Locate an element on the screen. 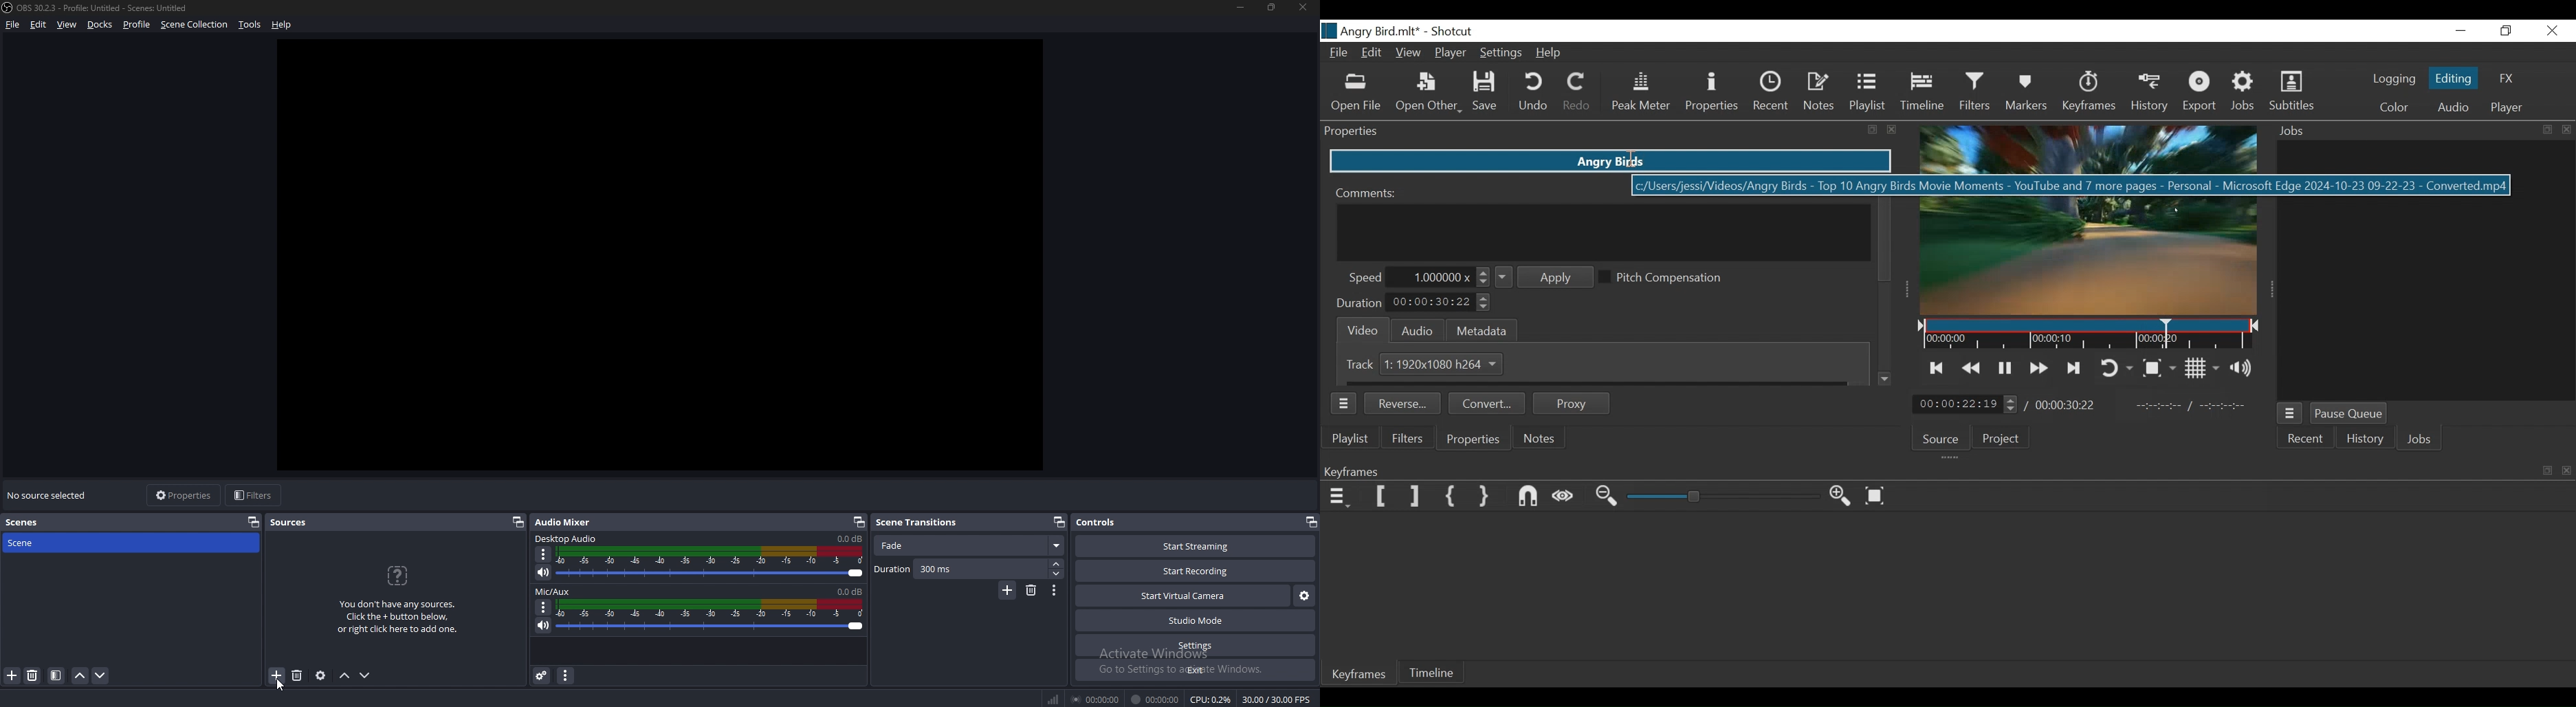  Open Other is located at coordinates (1429, 94).